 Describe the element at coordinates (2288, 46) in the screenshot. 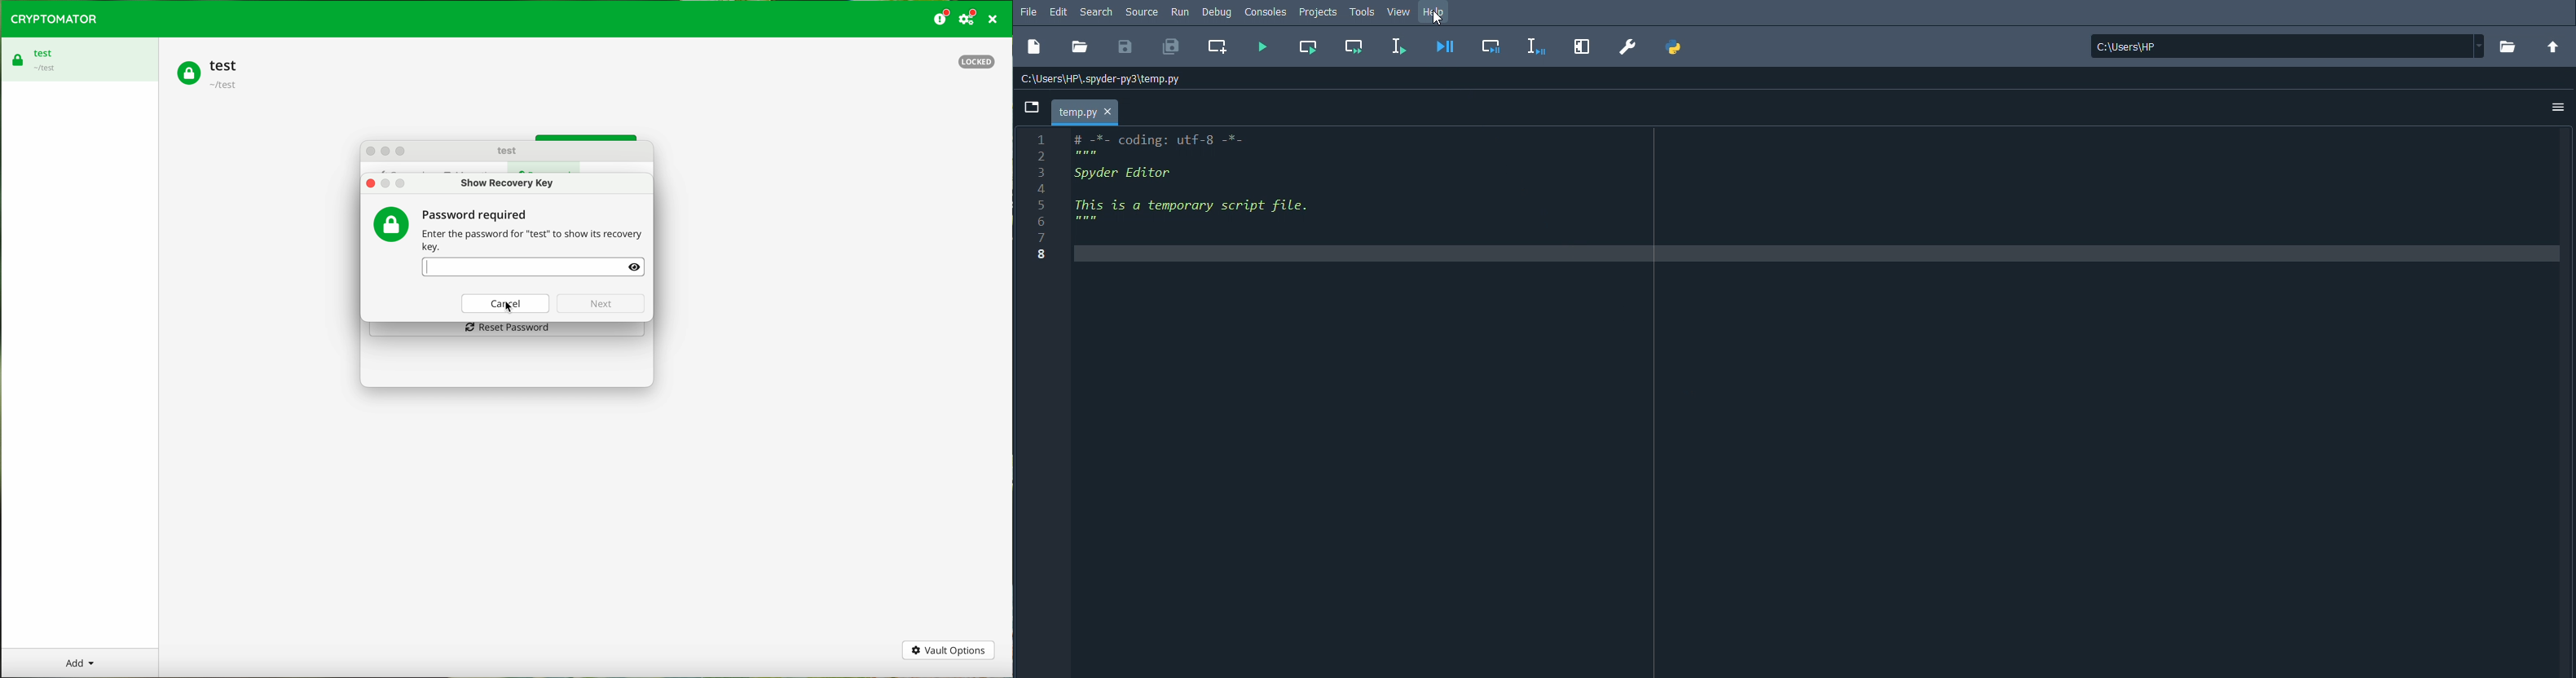

I see ` C\Users\HP. I+` at that location.